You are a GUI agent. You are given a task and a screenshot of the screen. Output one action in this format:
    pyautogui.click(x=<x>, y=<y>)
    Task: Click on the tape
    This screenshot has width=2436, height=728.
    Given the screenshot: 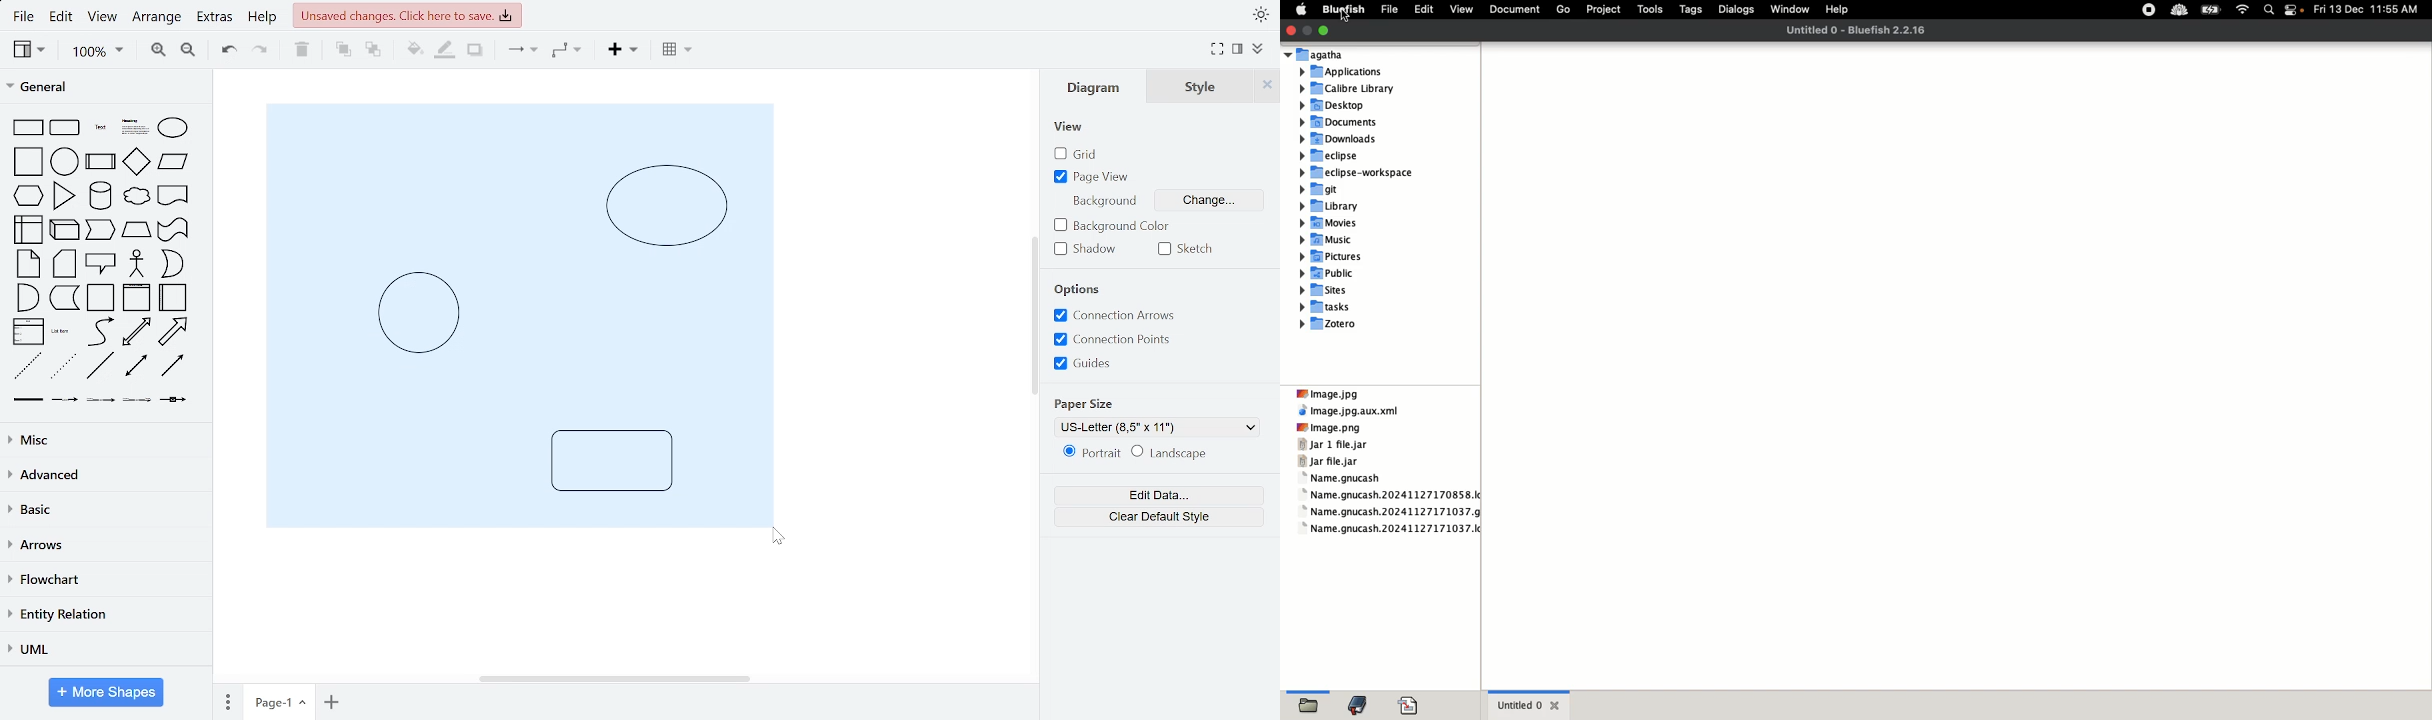 What is the action you would take?
    pyautogui.click(x=174, y=230)
    